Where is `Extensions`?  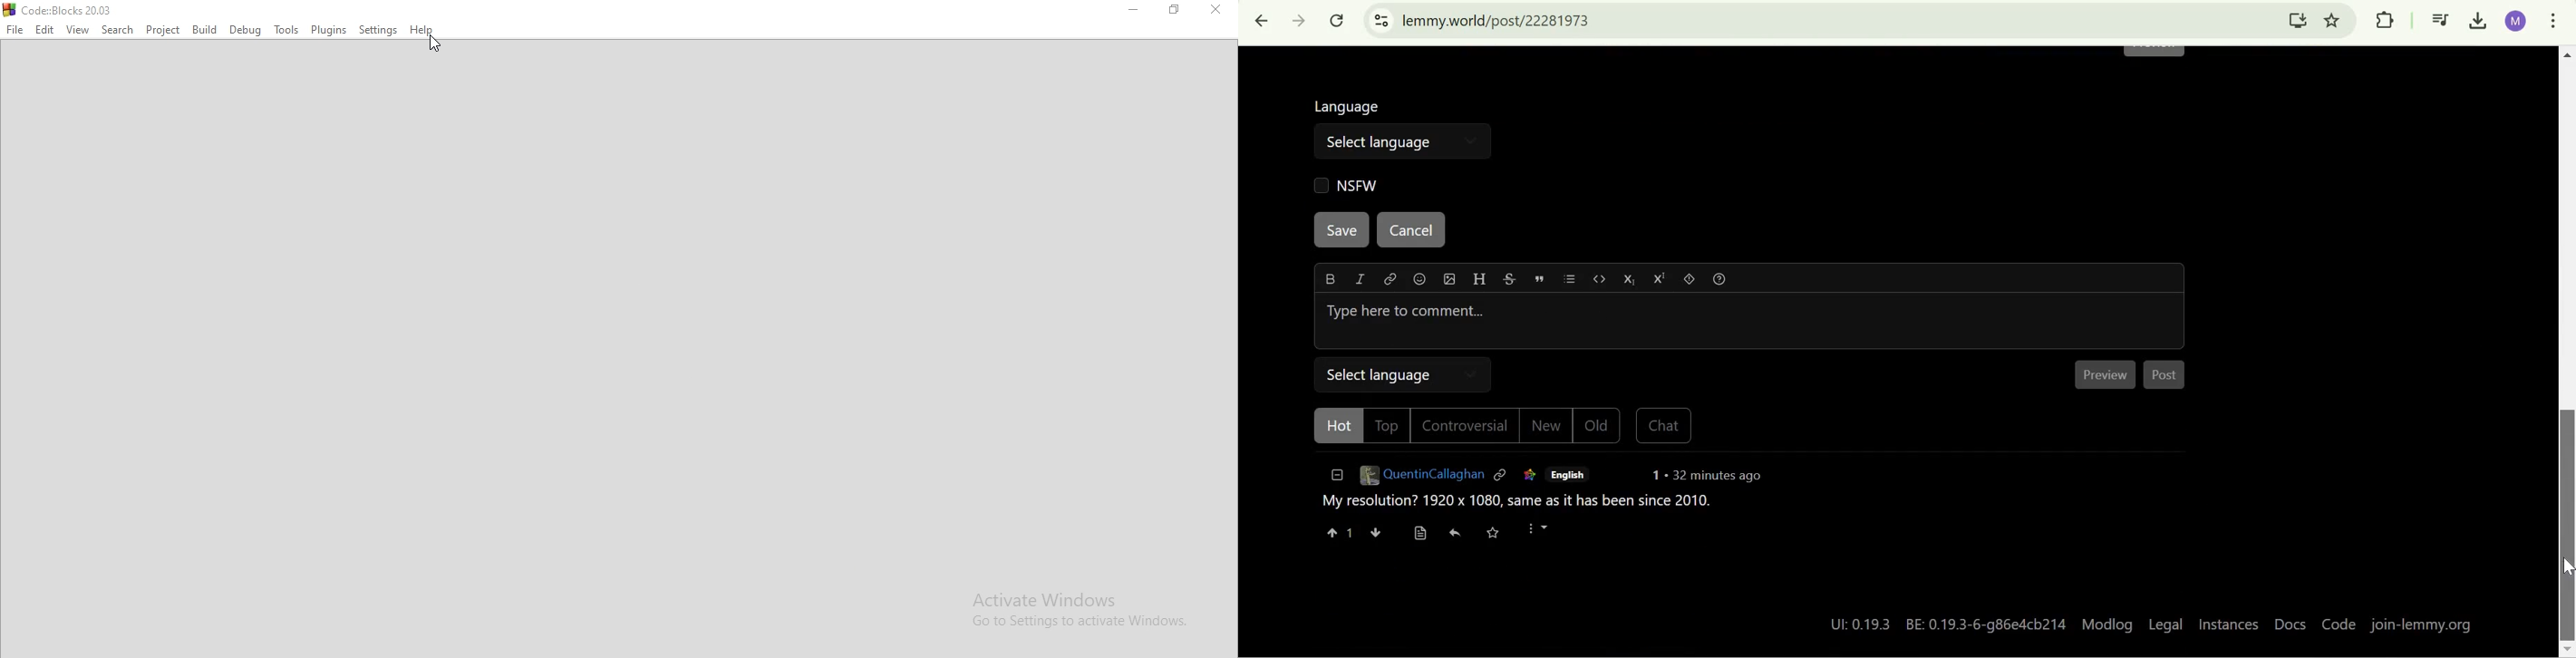 Extensions is located at coordinates (2385, 20).